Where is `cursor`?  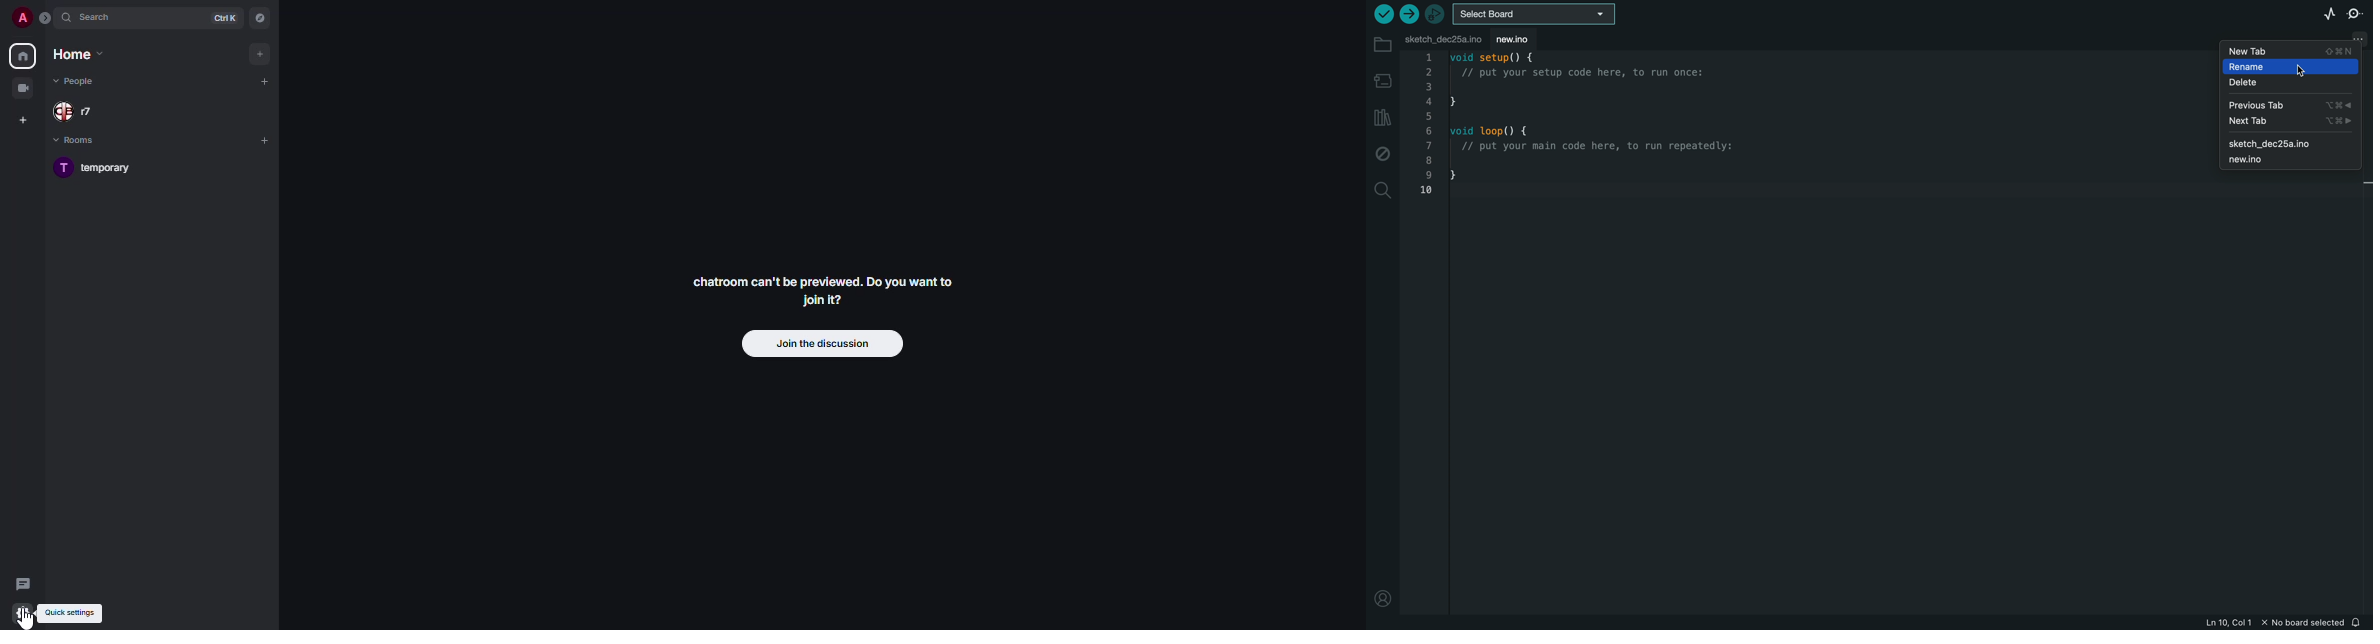
cursor is located at coordinates (27, 620).